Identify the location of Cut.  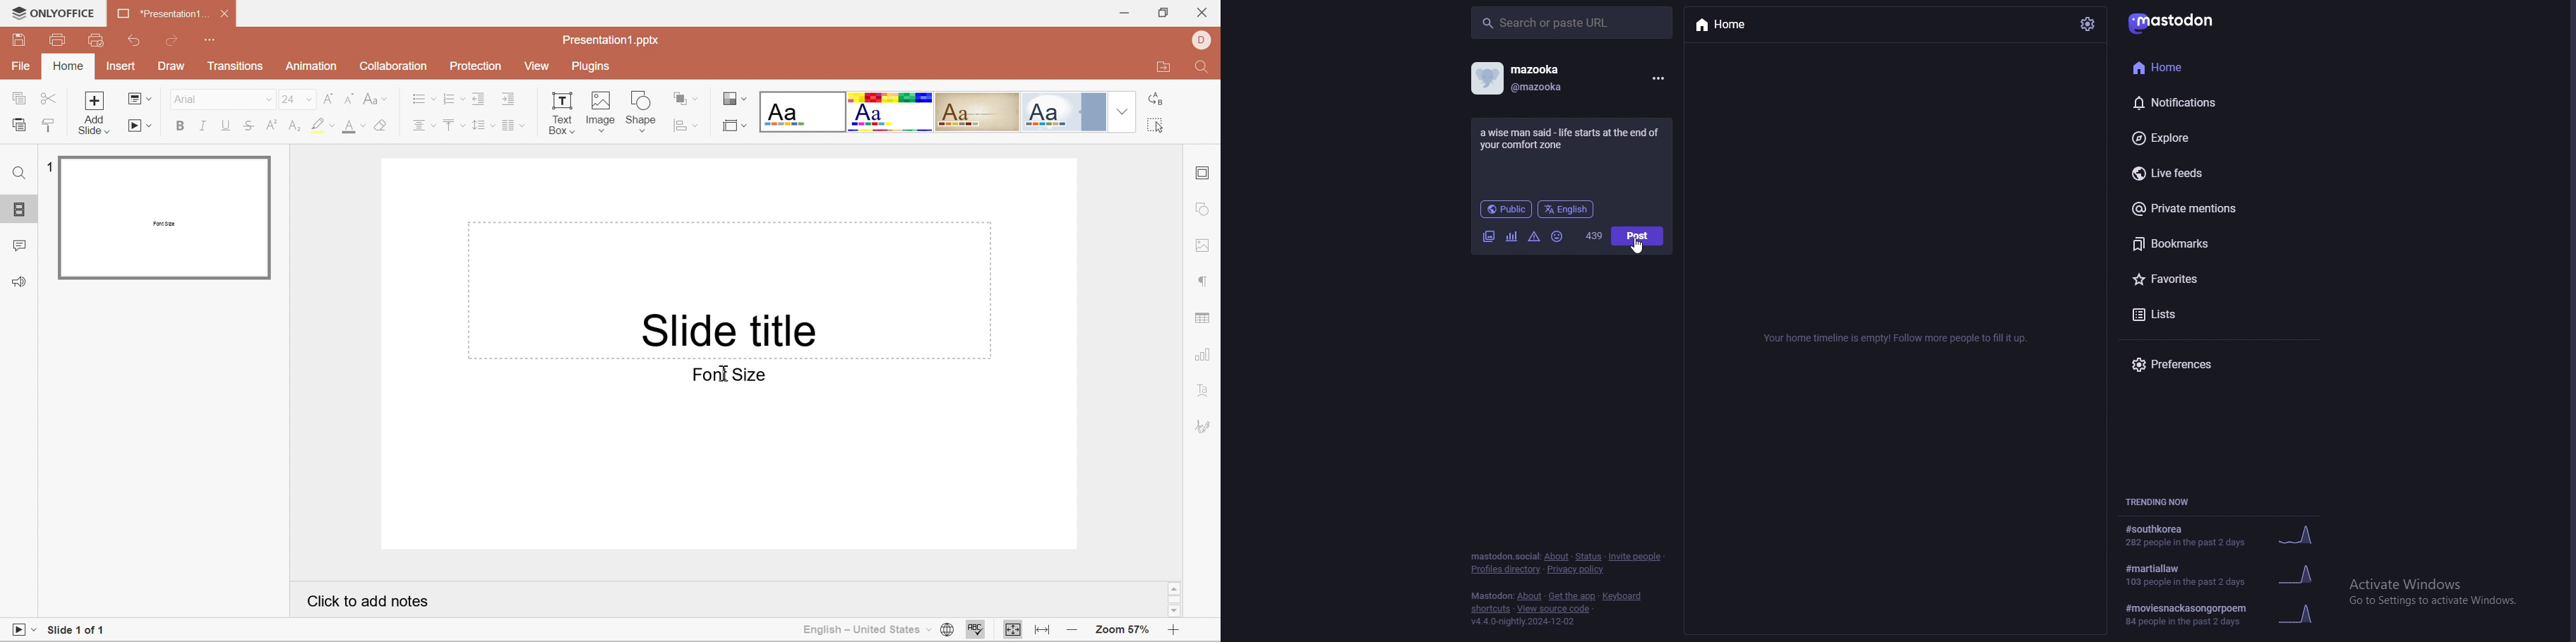
(50, 100).